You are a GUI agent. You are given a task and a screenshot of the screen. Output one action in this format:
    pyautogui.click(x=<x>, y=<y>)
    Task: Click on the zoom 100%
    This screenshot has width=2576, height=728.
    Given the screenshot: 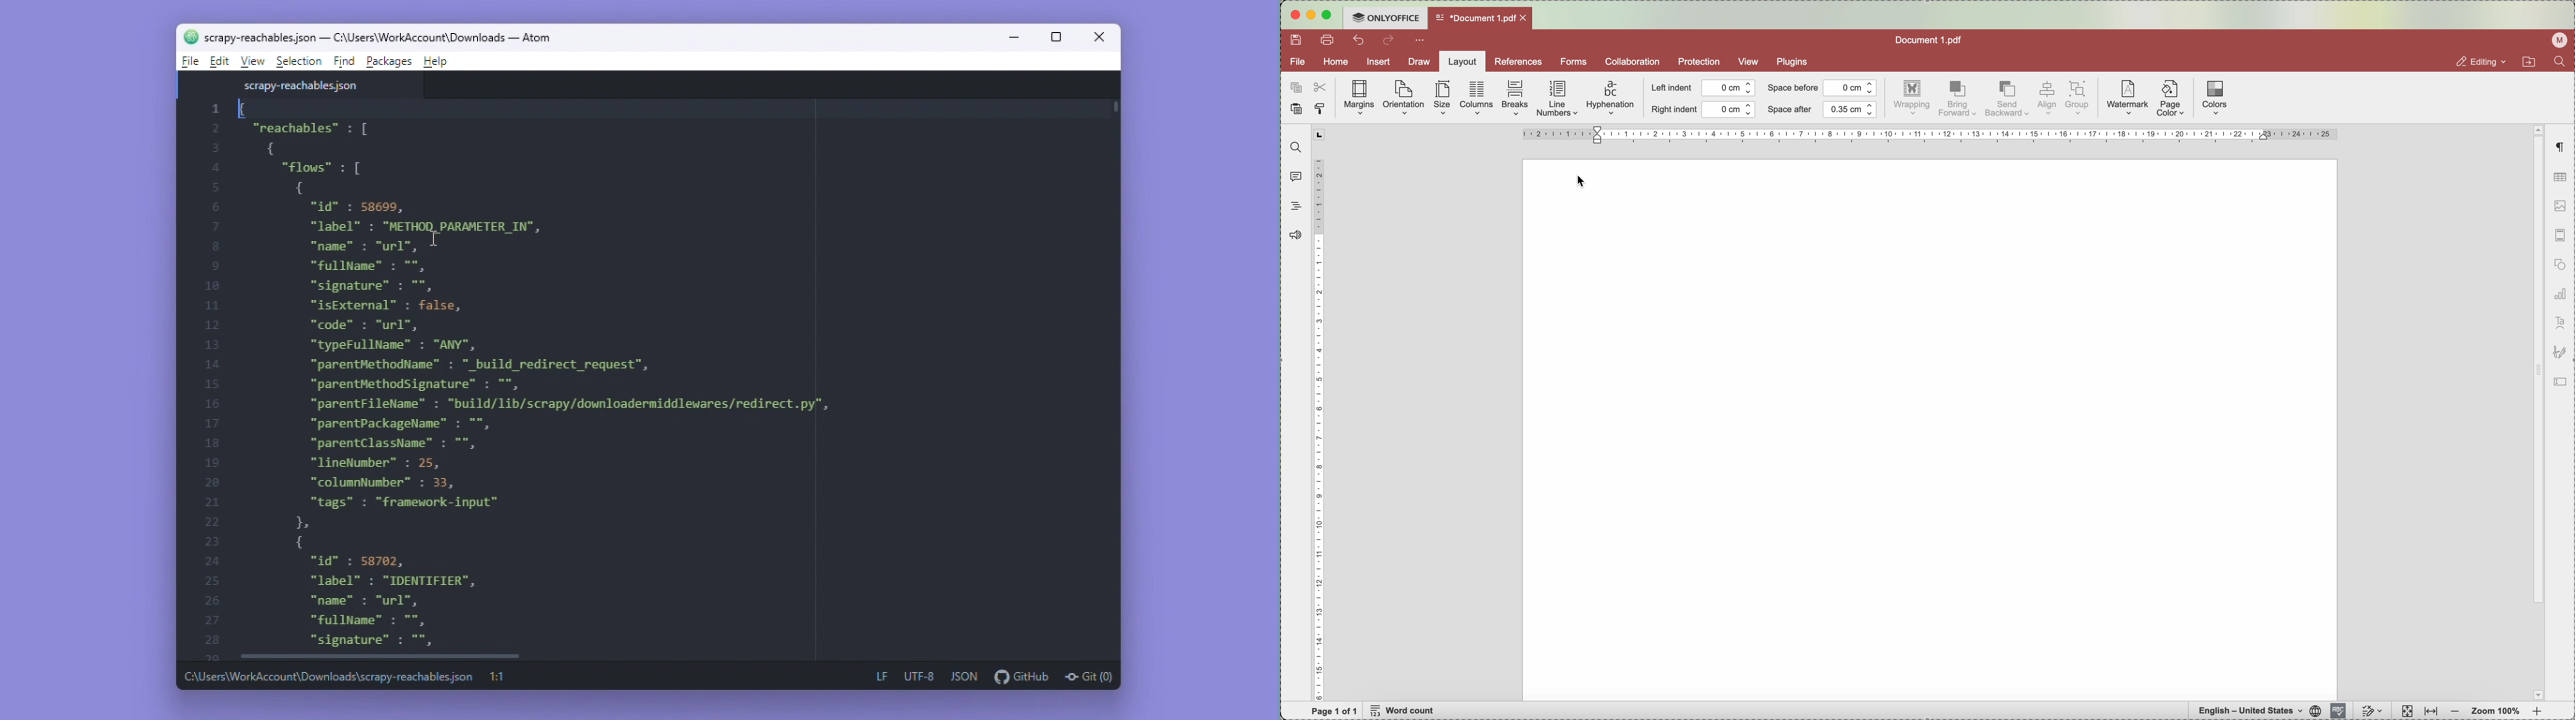 What is the action you would take?
    pyautogui.click(x=2496, y=711)
    